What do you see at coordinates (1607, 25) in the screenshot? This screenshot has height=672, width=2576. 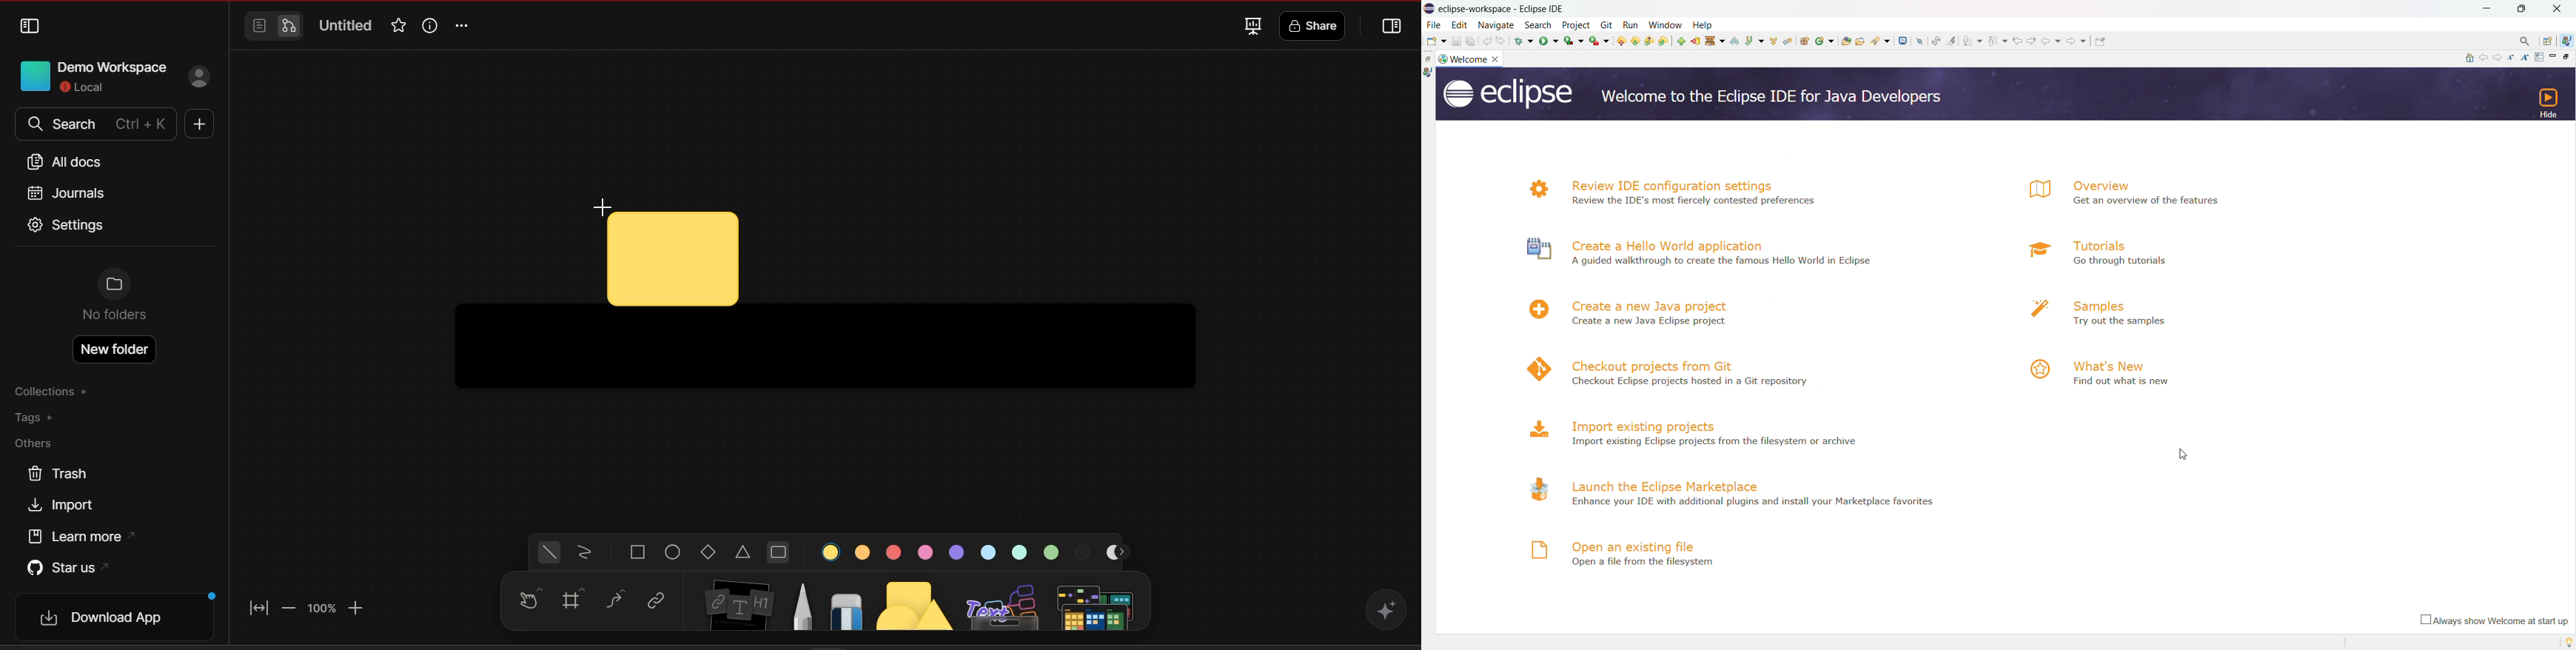 I see `run` at bounding box center [1607, 25].